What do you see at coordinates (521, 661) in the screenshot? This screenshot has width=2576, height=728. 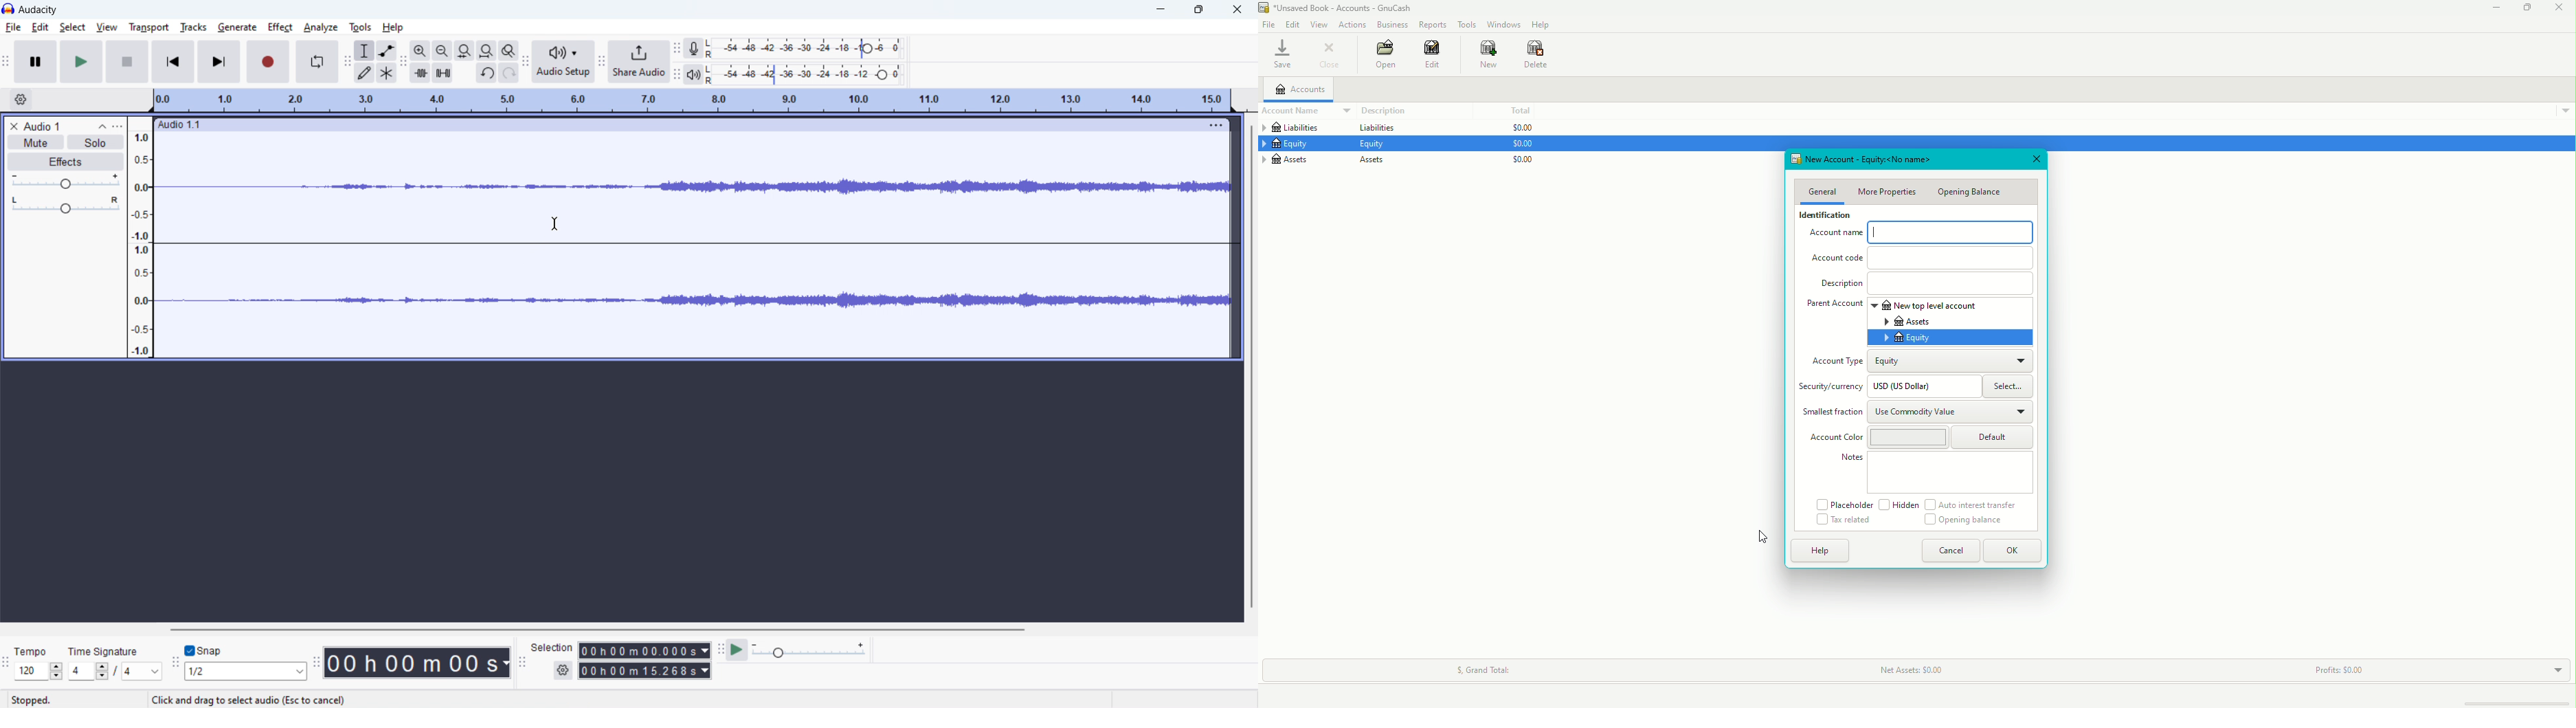 I see `selection toolbar` at bounding box center [521, 661].